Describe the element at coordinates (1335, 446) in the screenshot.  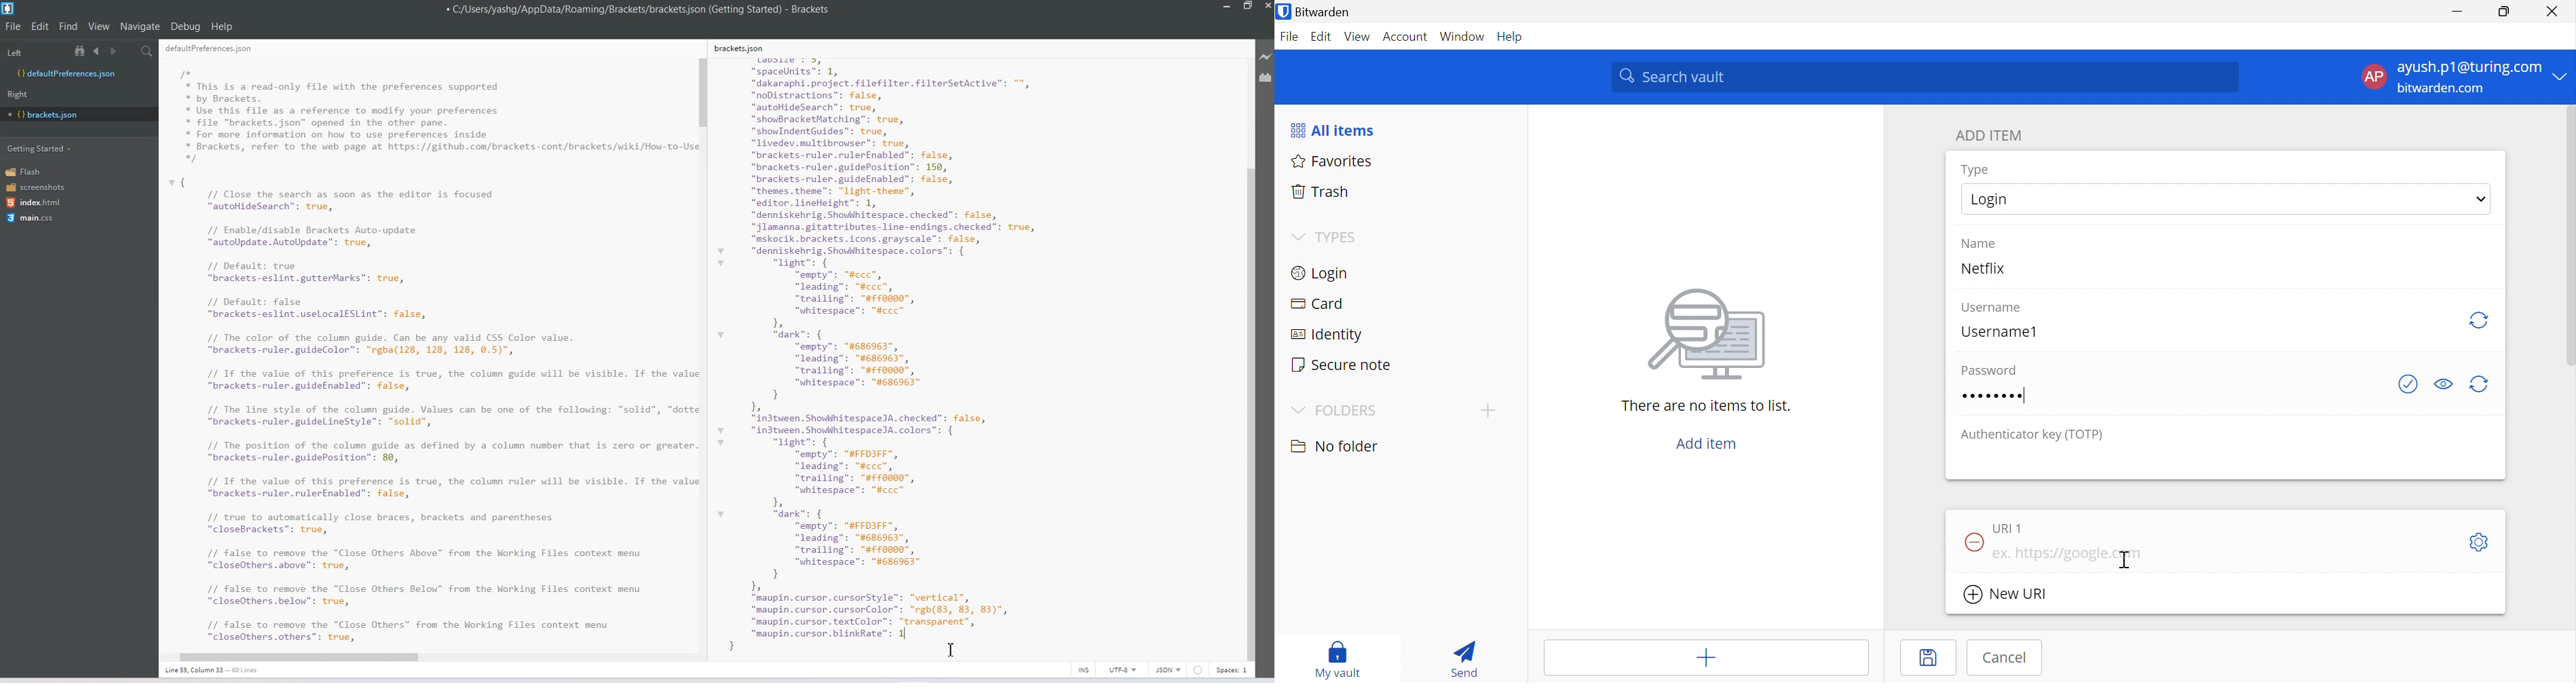
I see `No folder` at that location.